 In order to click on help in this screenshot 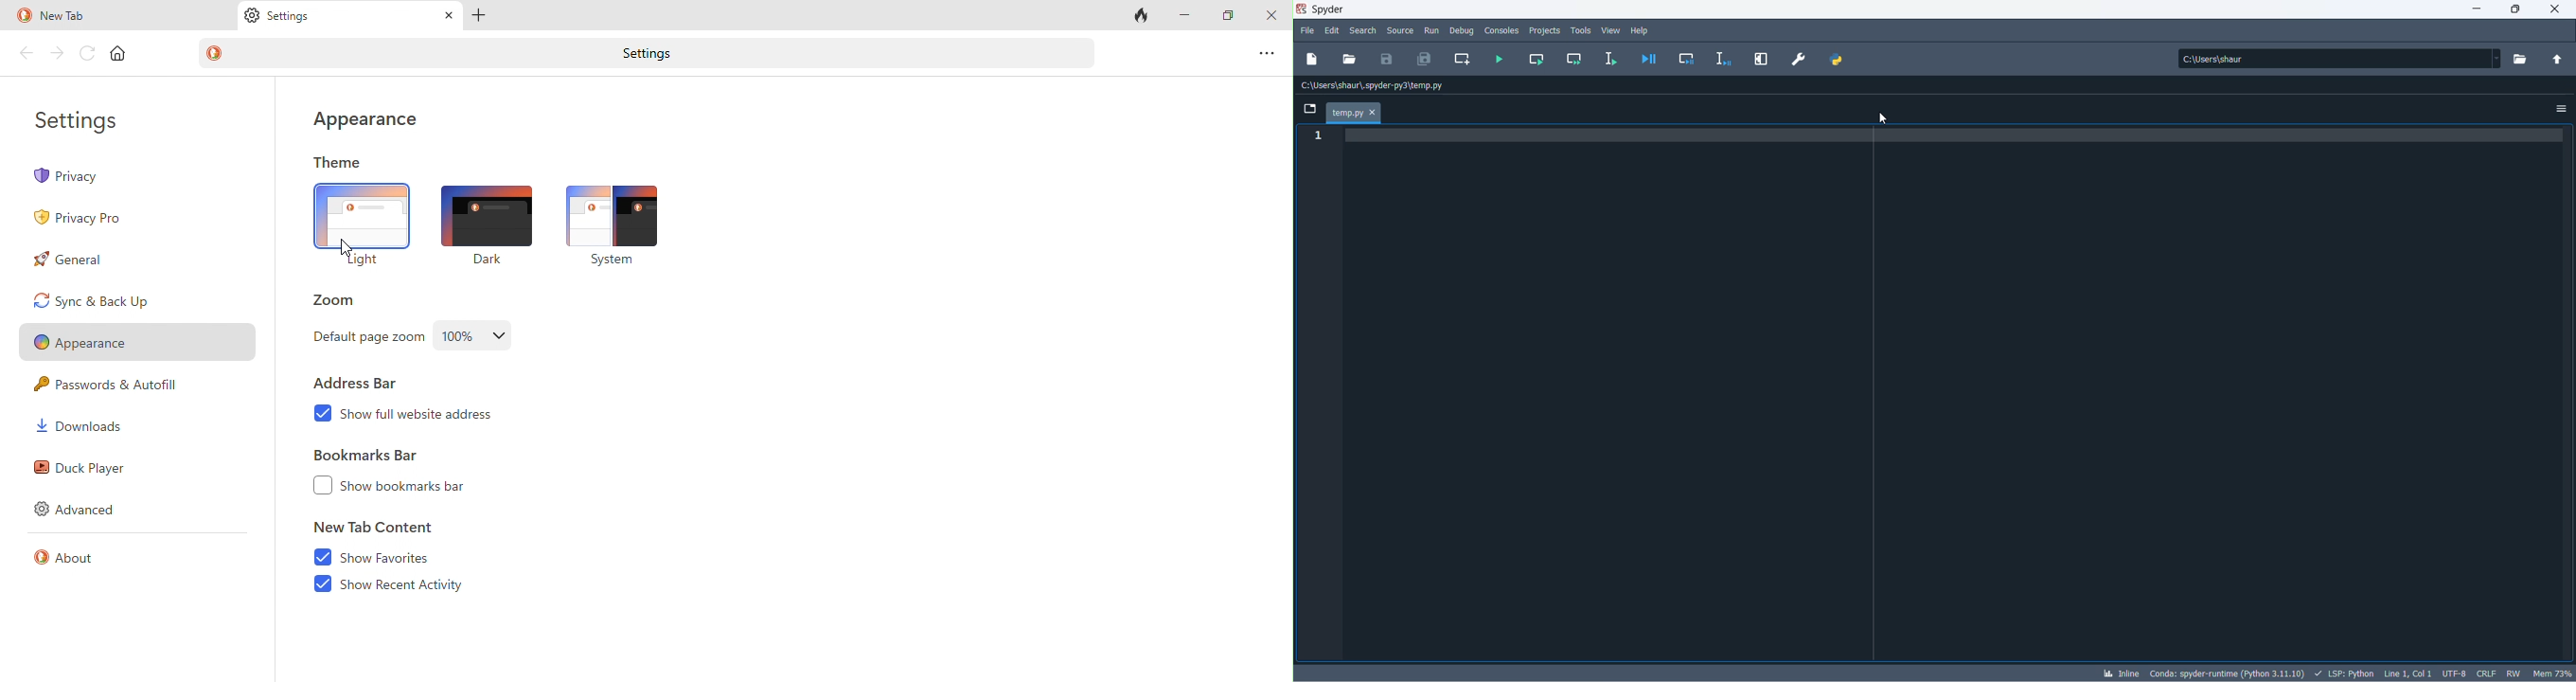, I will do `click(1641, 31)`.